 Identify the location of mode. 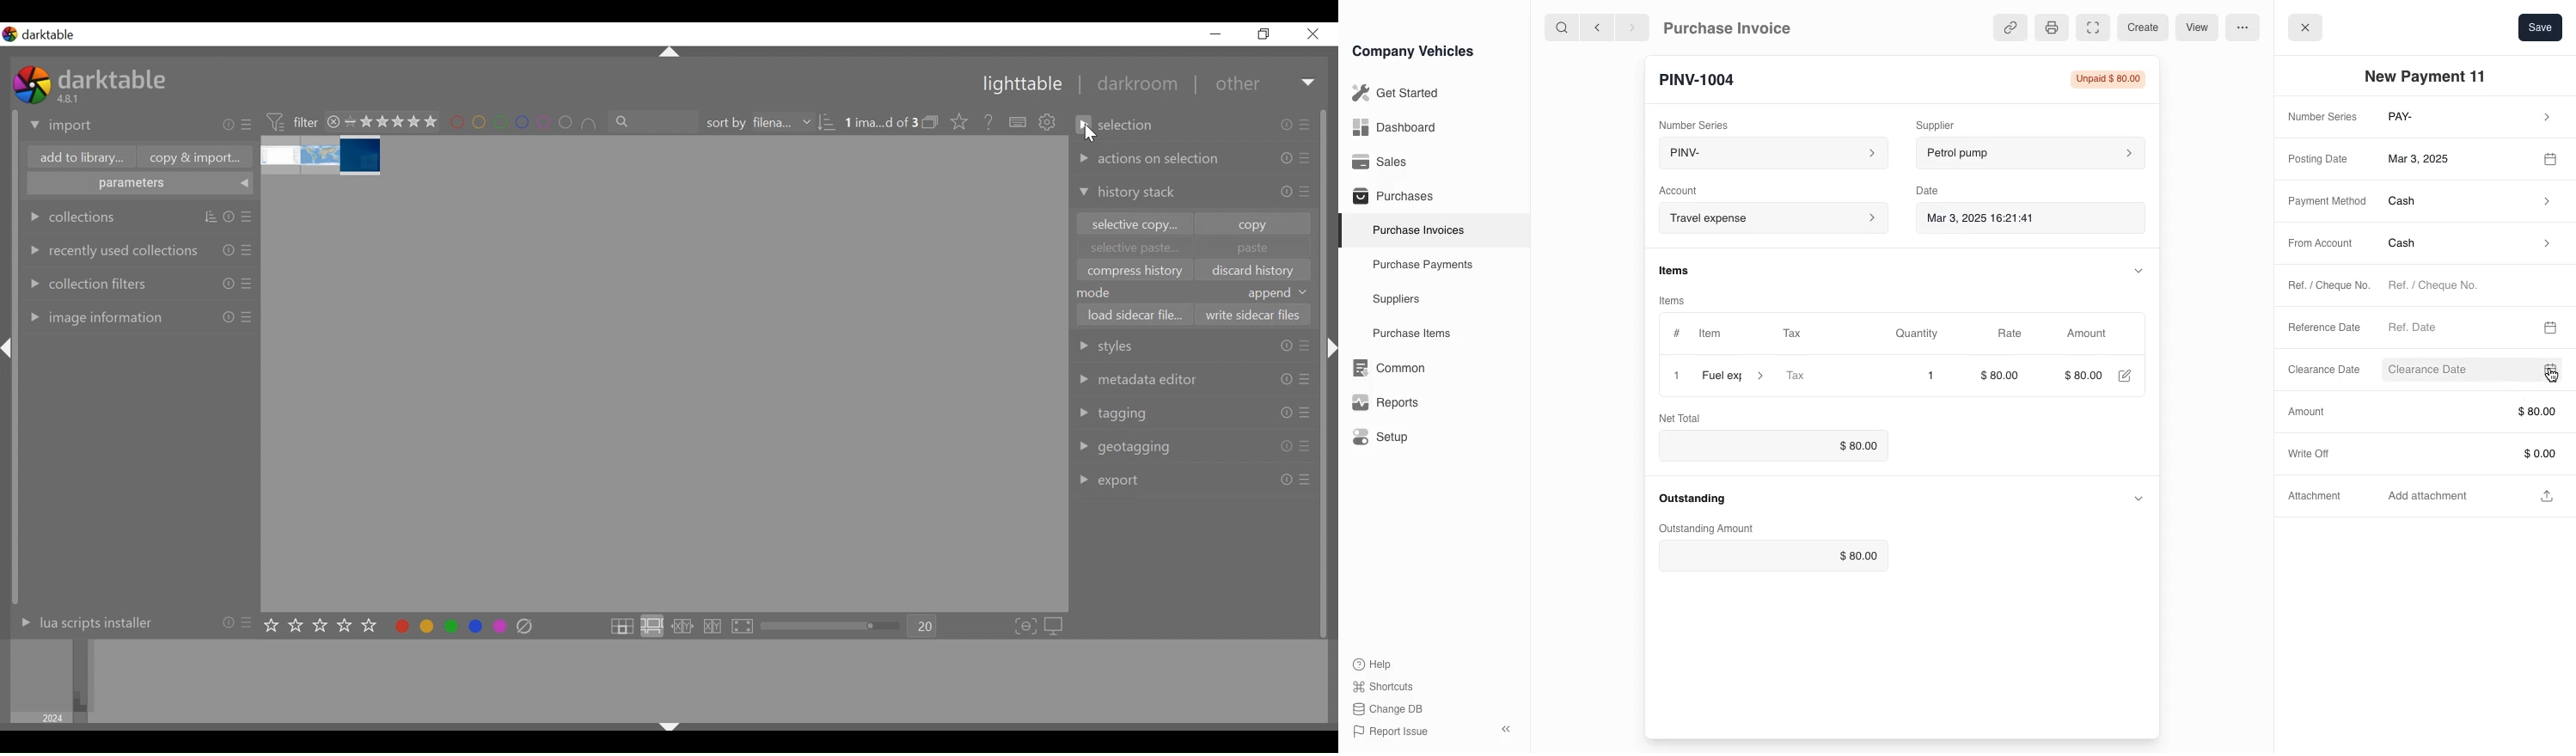
(1097, 292).